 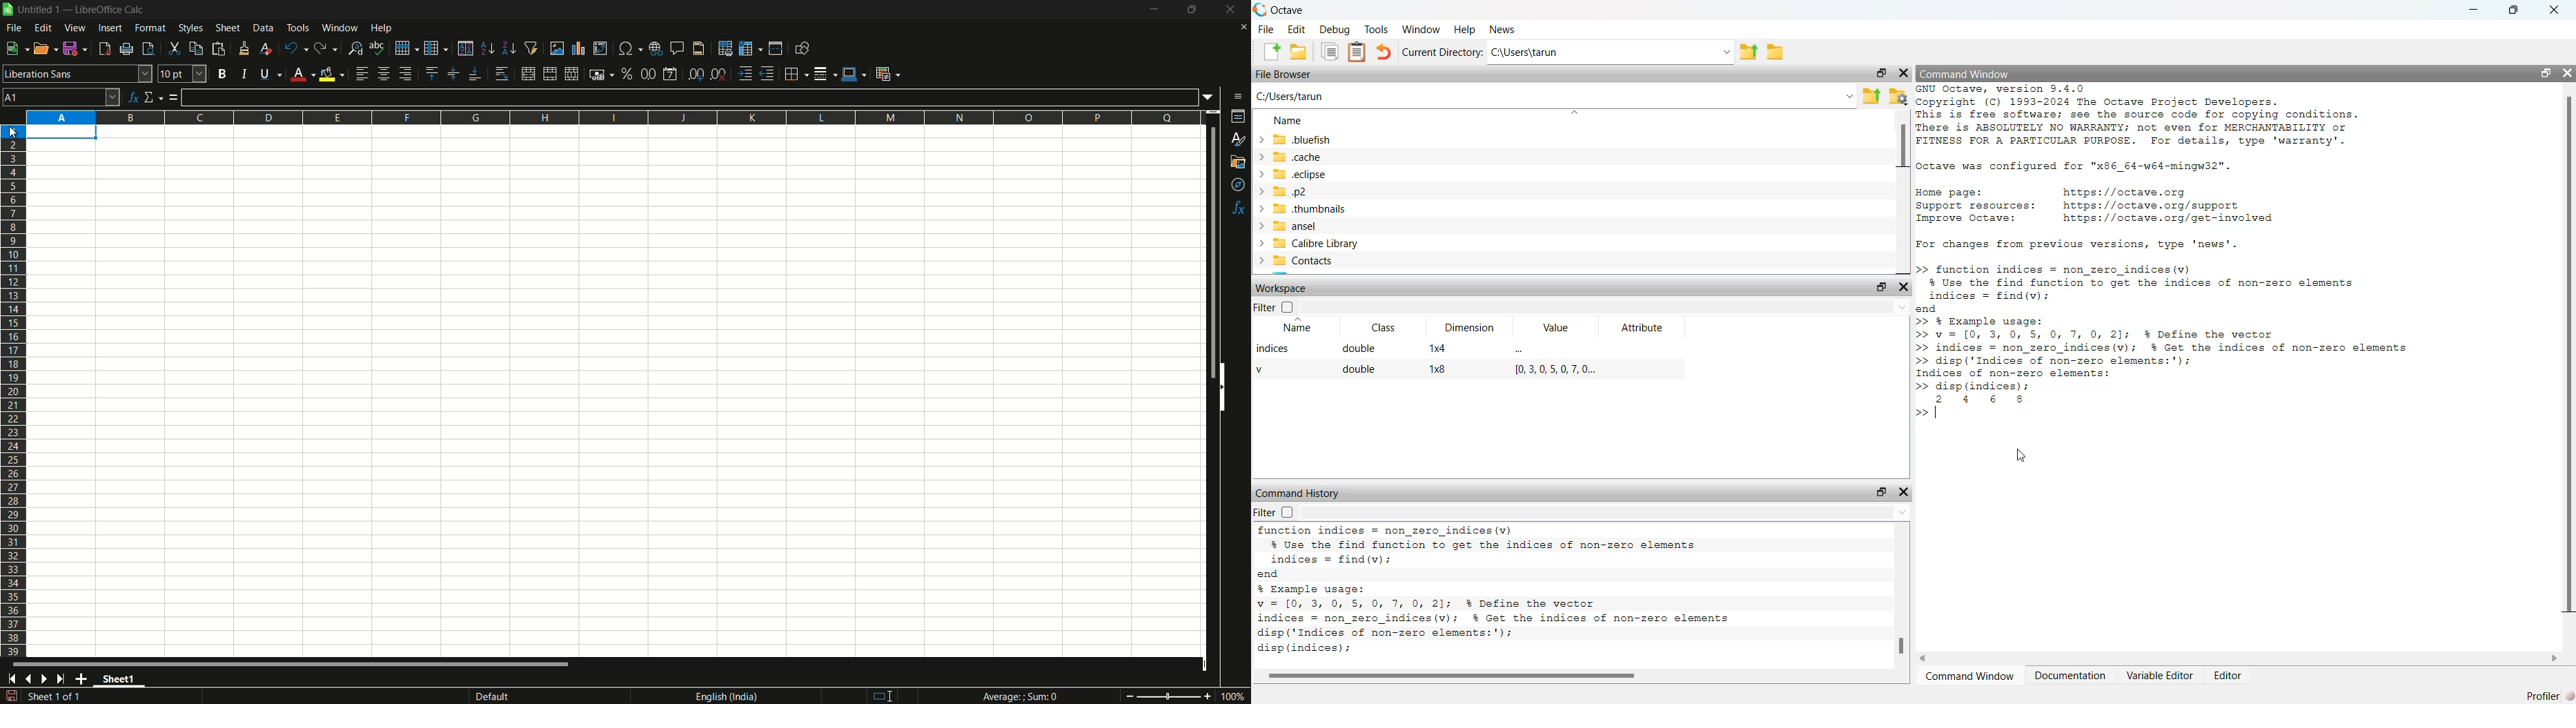 I want to click on format as percent, so click(x=627, y=73).